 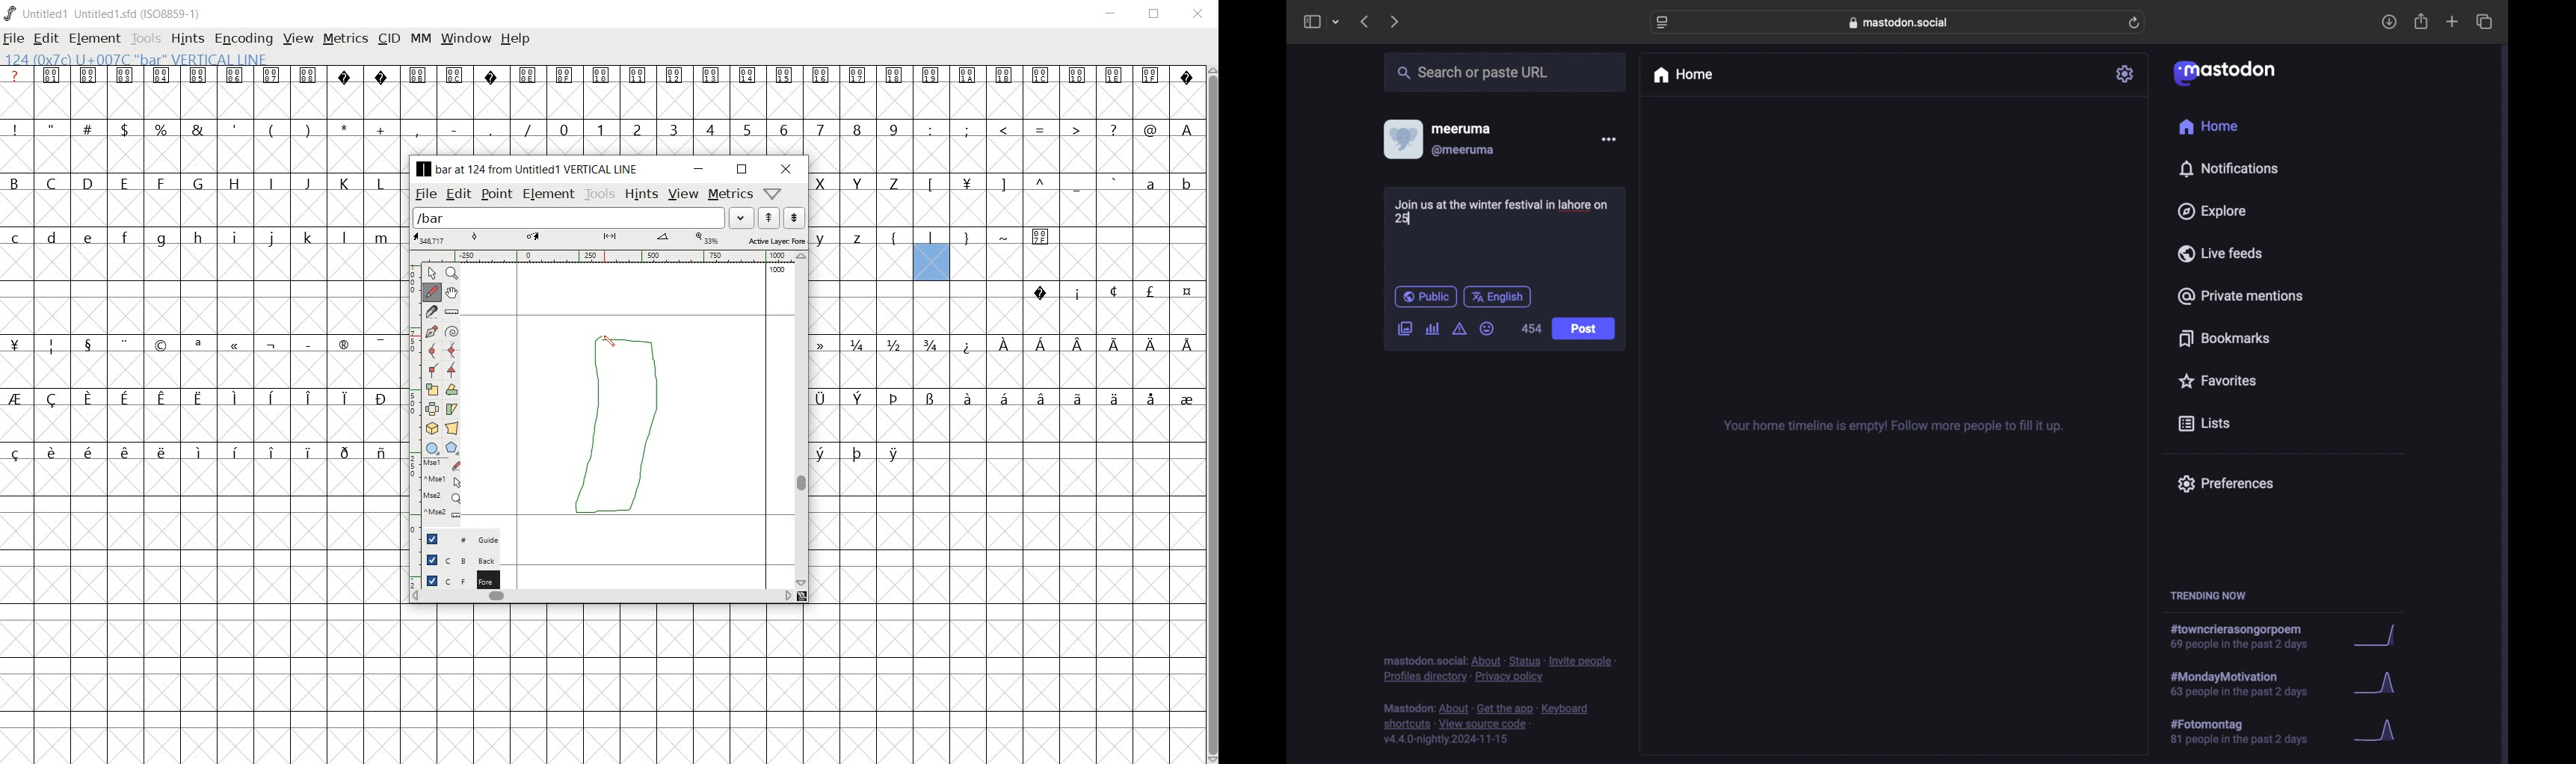 I want to click on mm, so click(x=421, y=37).